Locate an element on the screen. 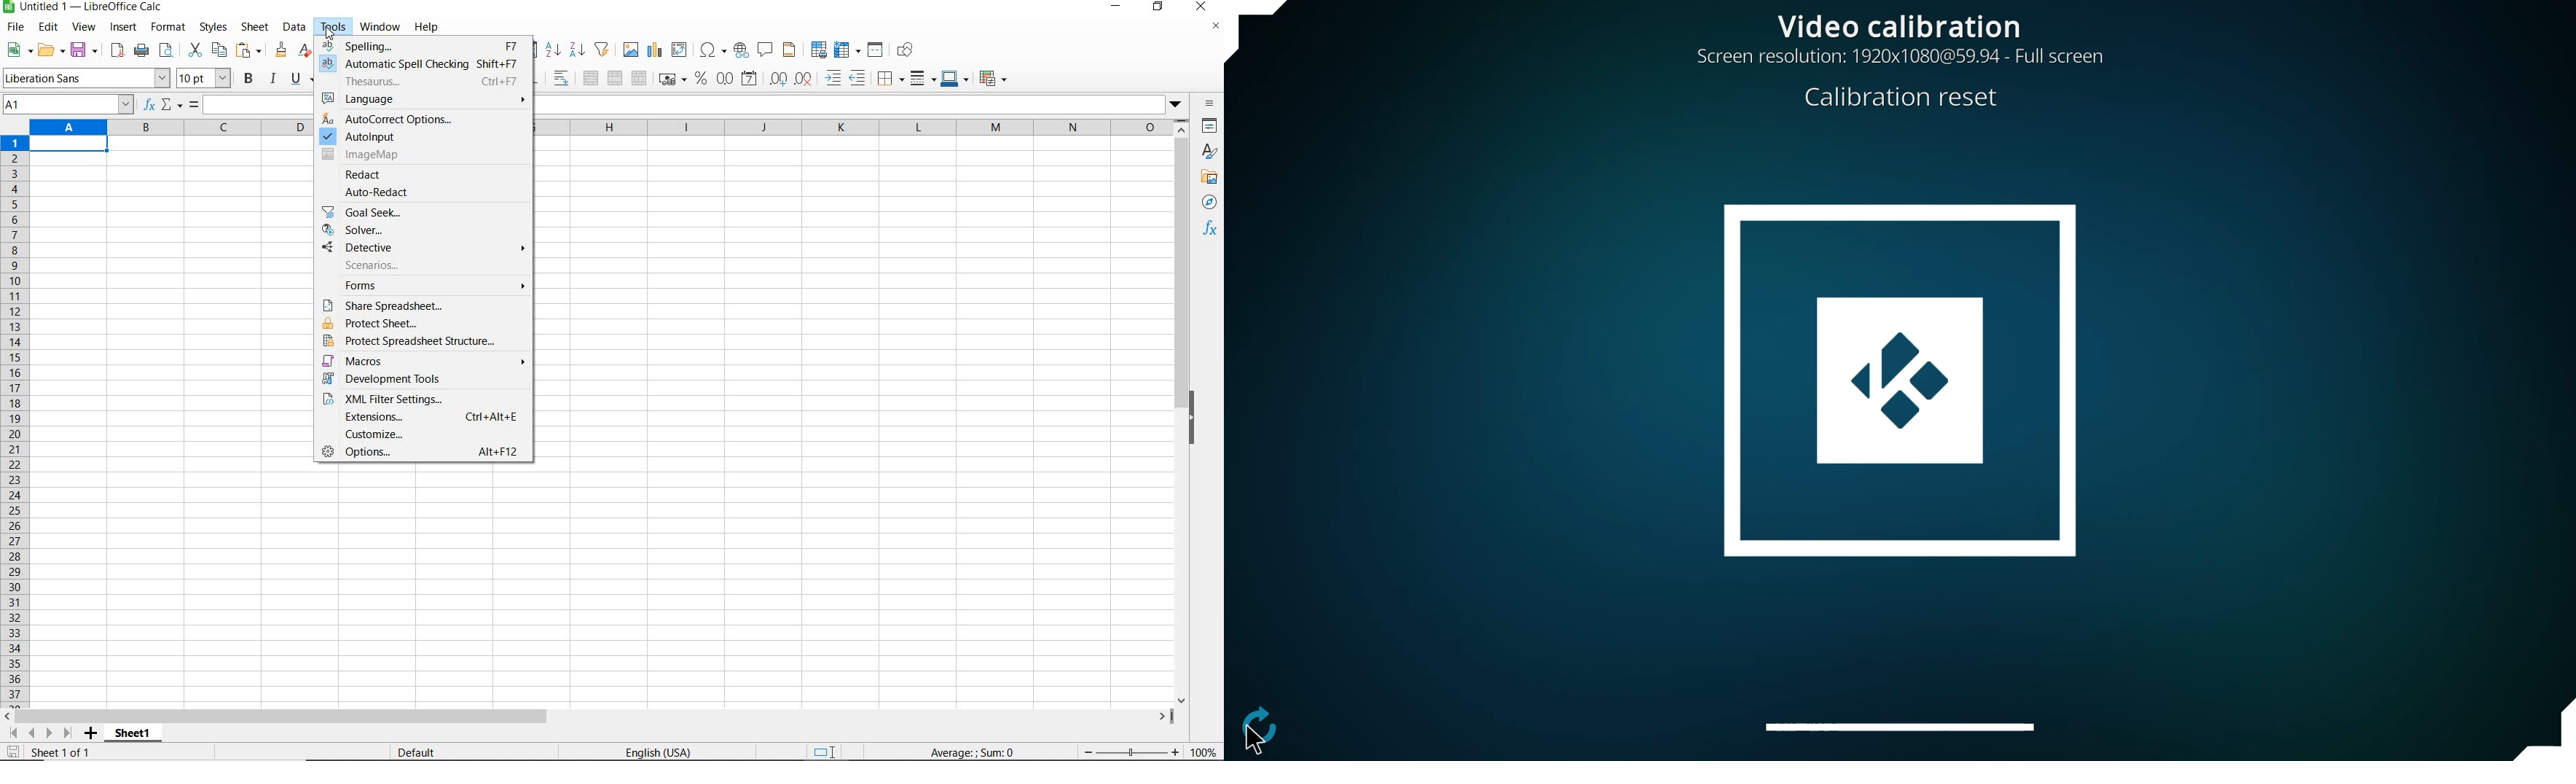  development tools is located at coordinates (425, 378).